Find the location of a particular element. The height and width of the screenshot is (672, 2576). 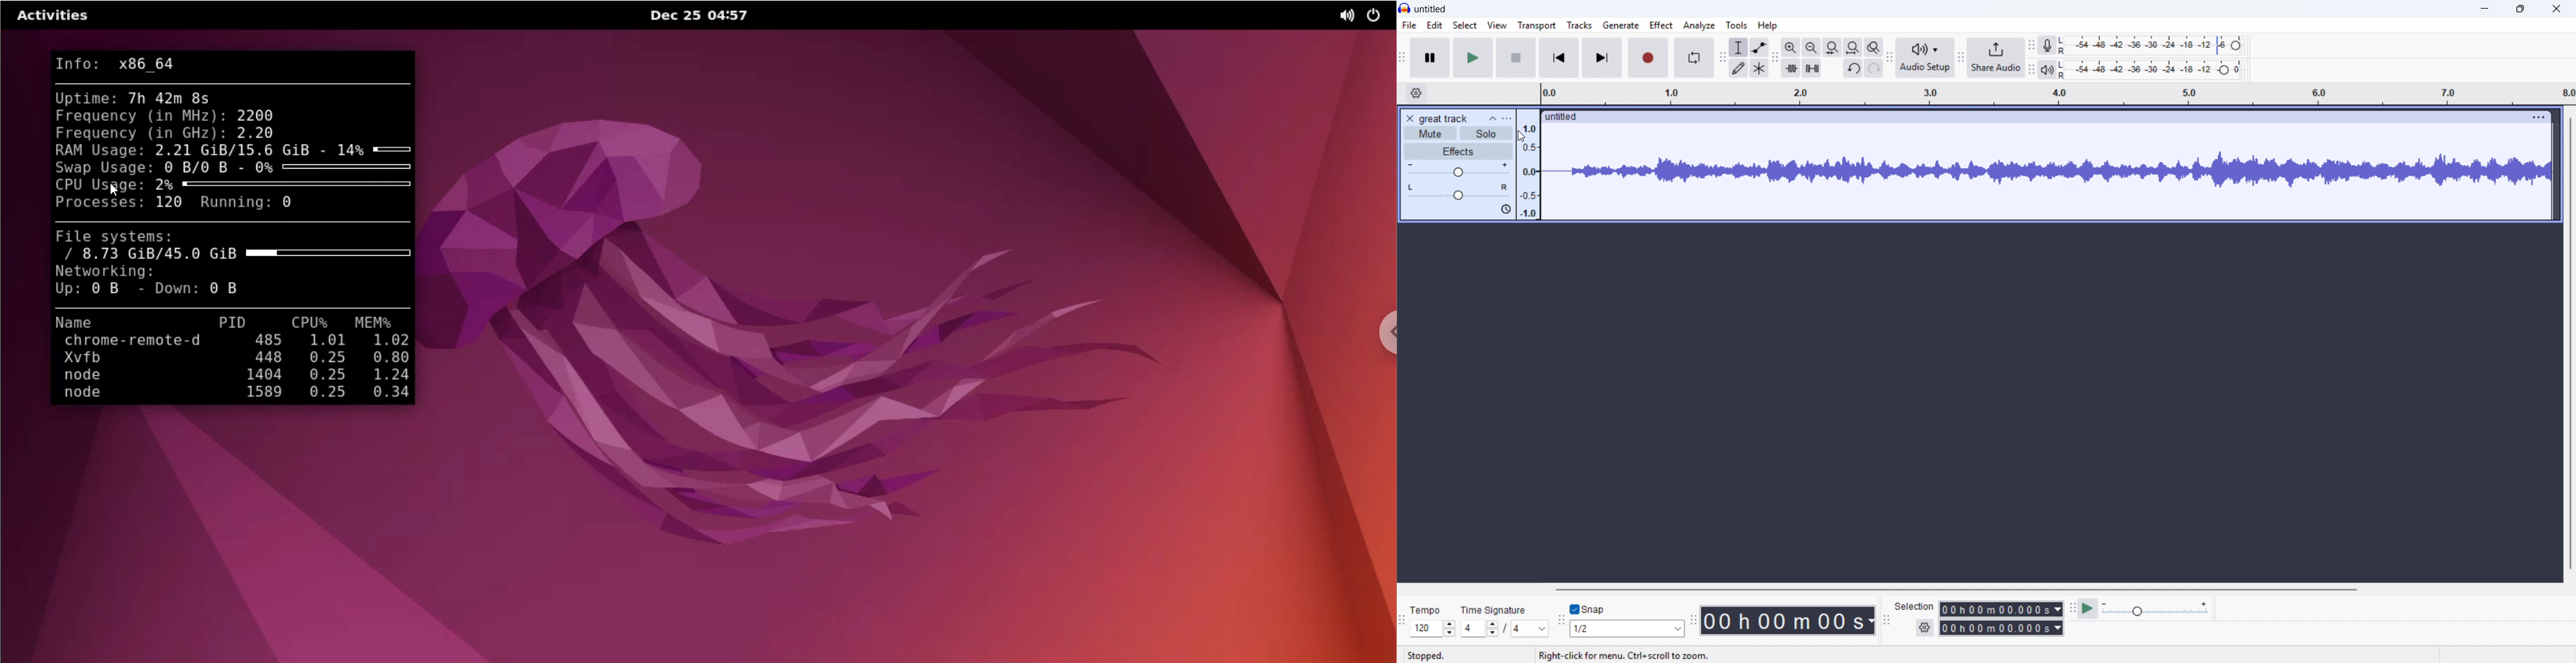

Record  is located at coordinates (1648, 58).